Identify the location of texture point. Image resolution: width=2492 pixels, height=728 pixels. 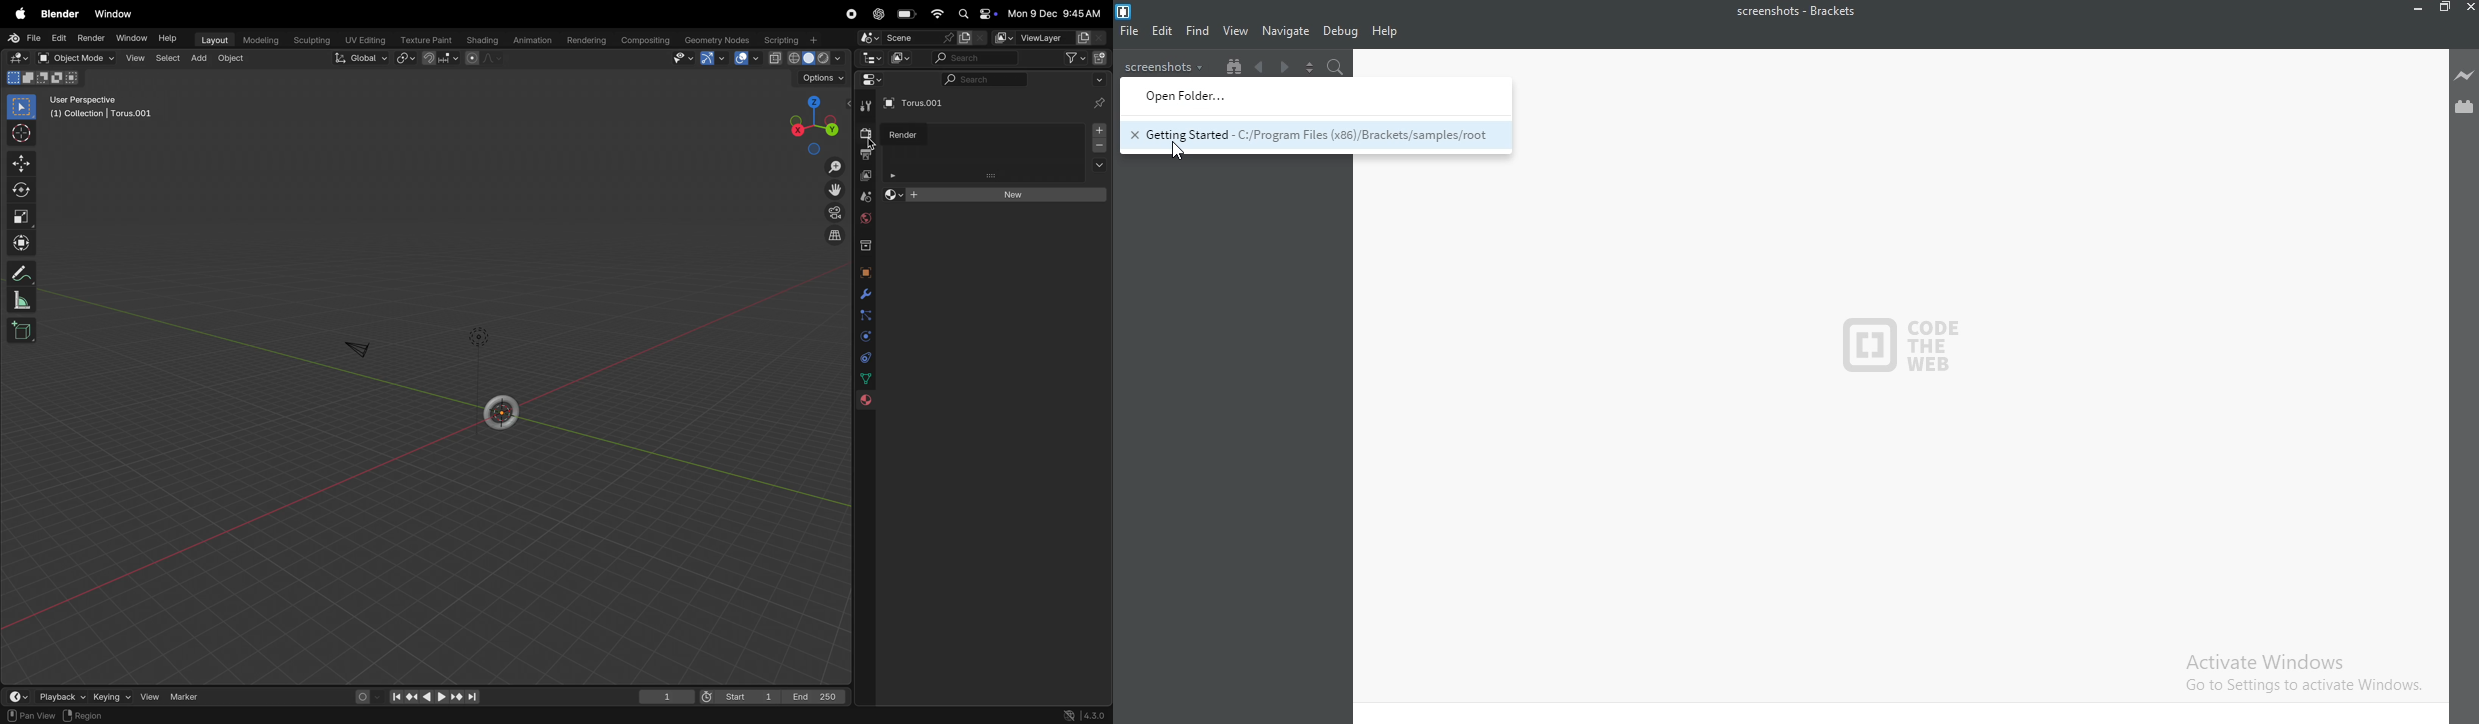
(425, 40).